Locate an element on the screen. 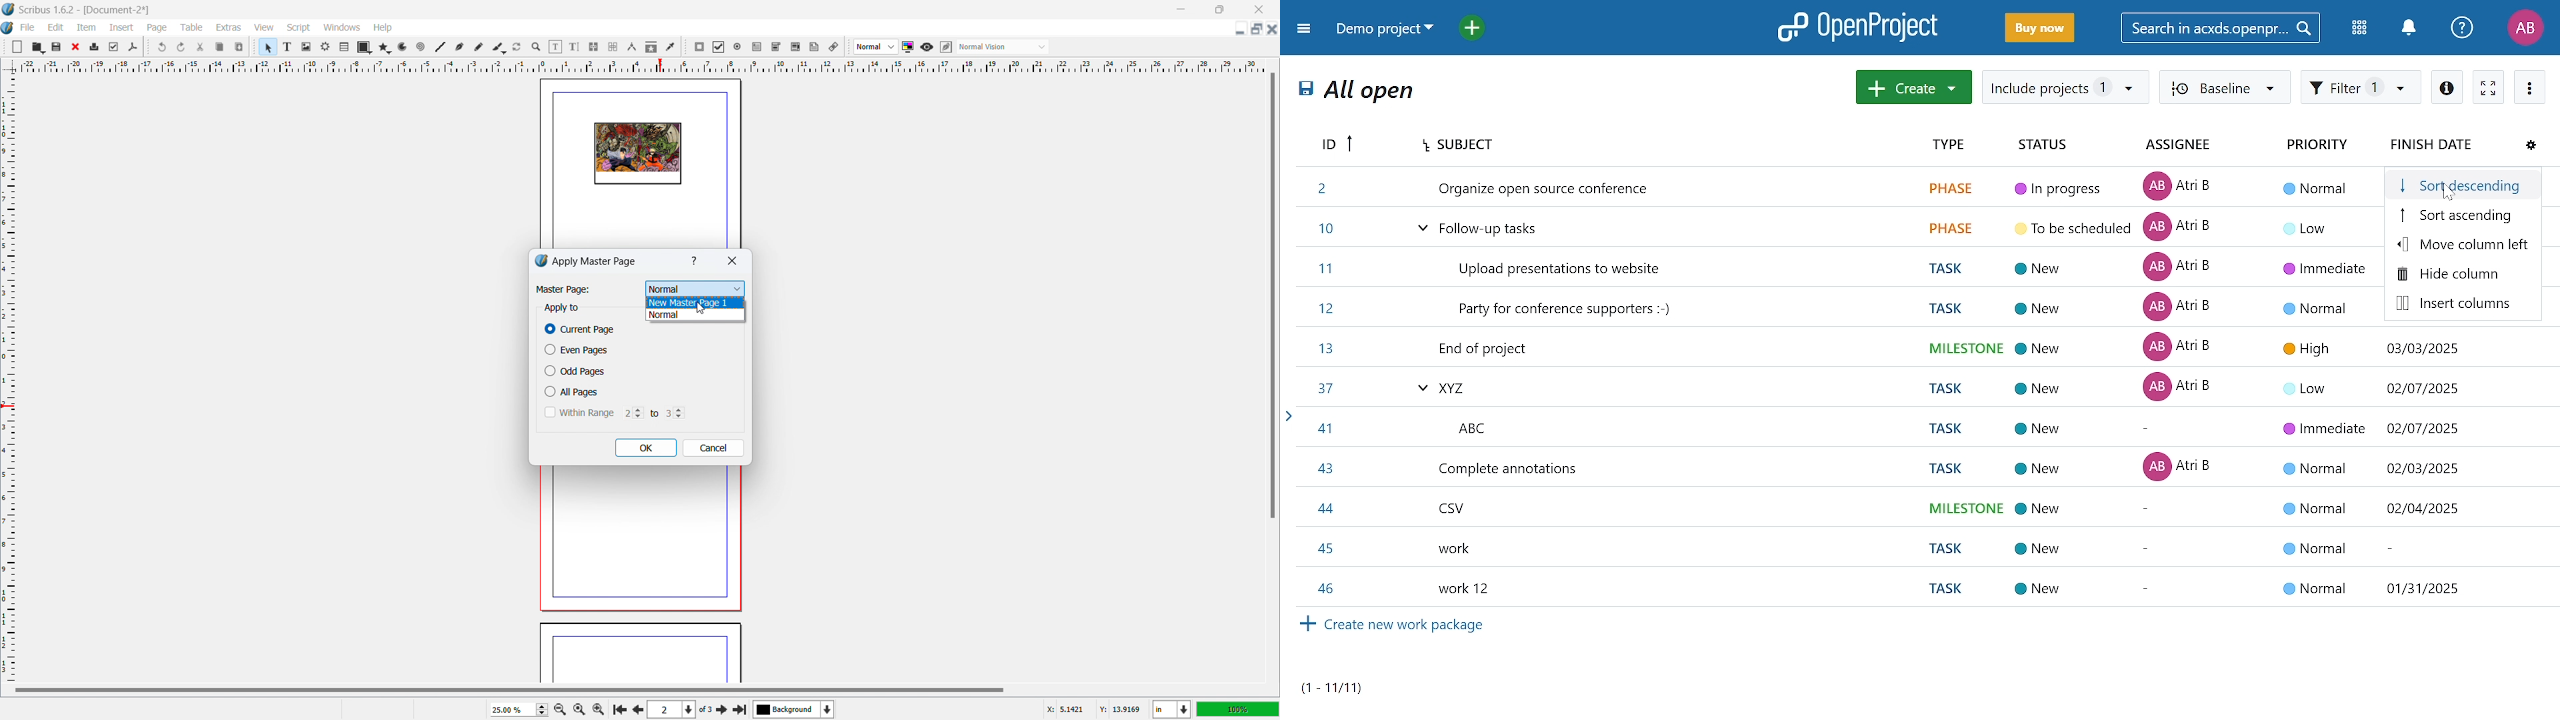 The width and height of the screenshot is (2576, 728). text annotation is located at coordinates (815, 47).